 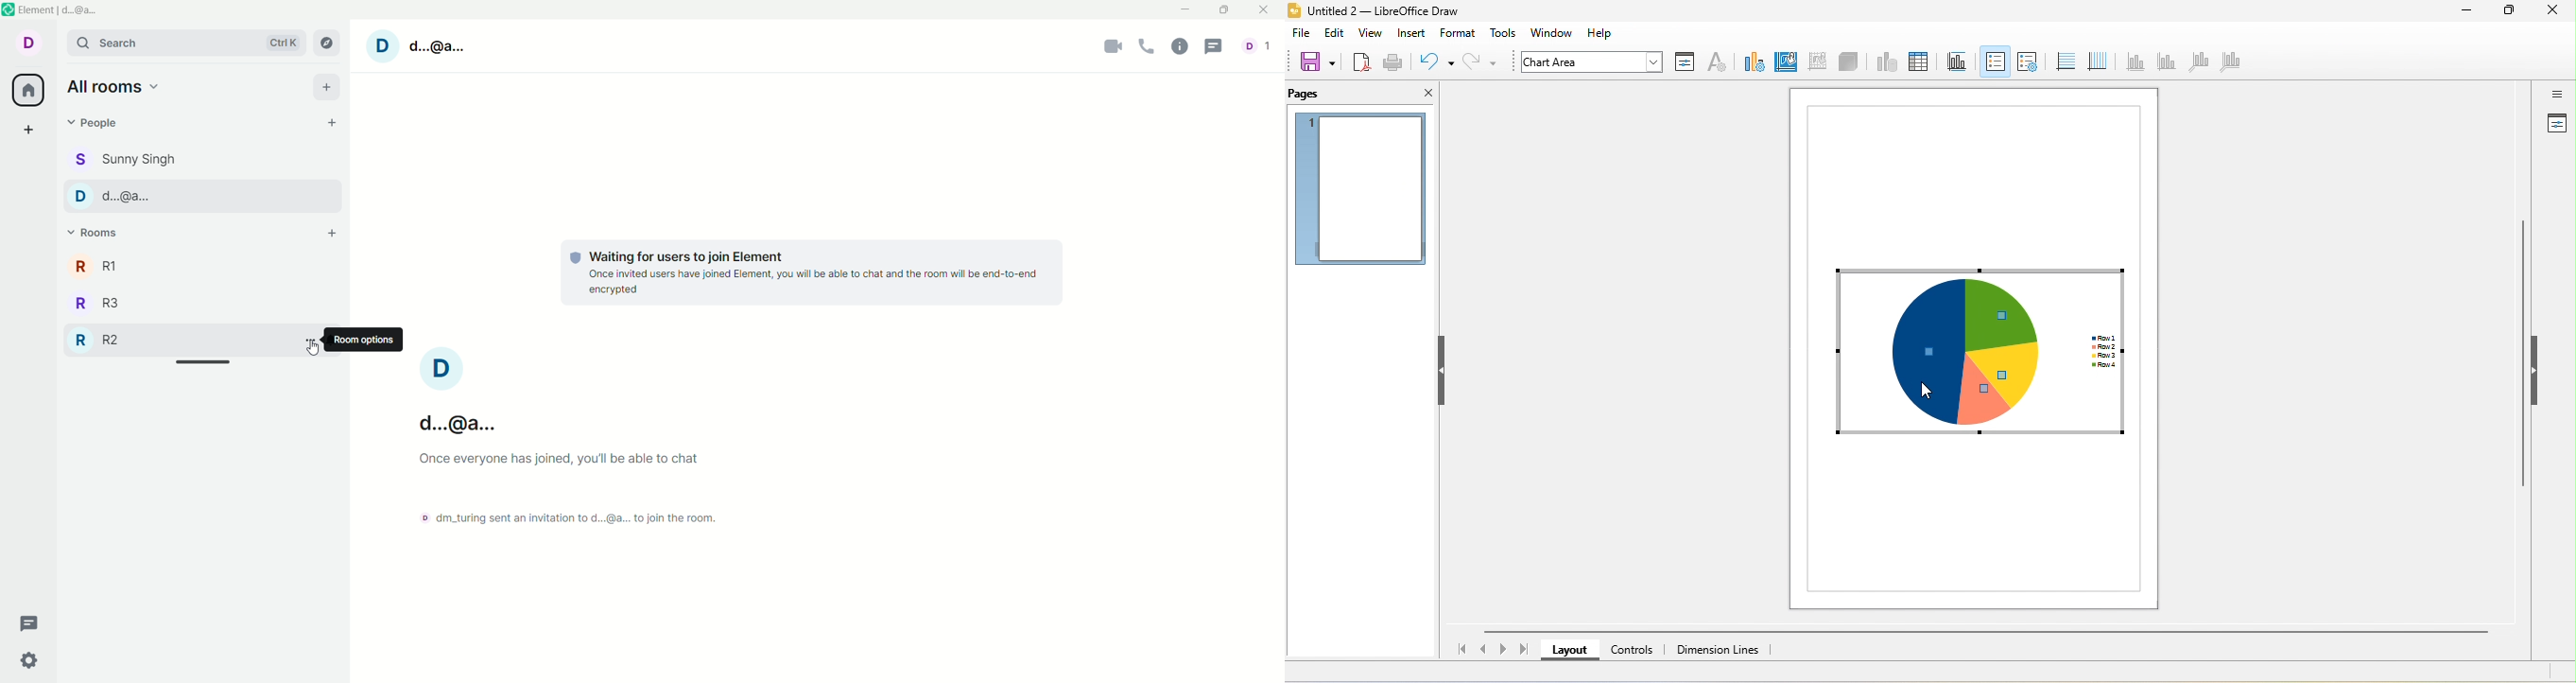 What do you see at coordinates (2534, 368) in the screenshot?
I see `hide` at bounding box center [2534, 368].